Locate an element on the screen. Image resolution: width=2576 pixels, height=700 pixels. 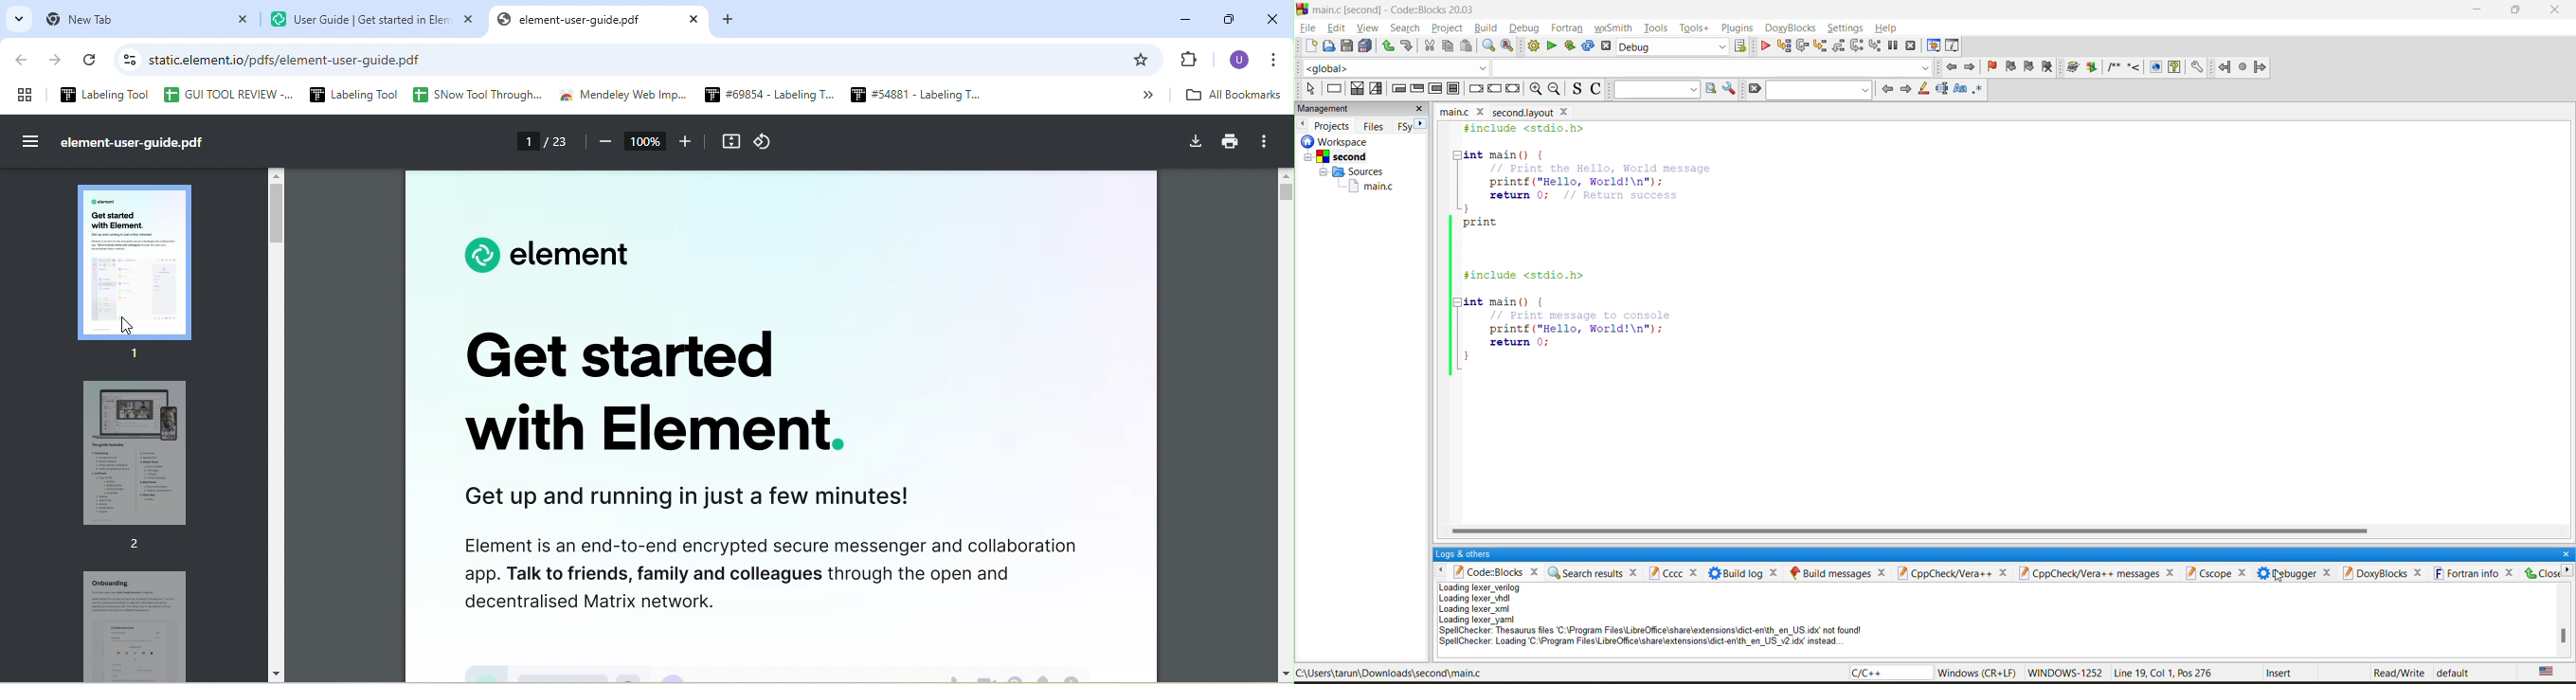
minimize is located at coordinates (2479, 13).